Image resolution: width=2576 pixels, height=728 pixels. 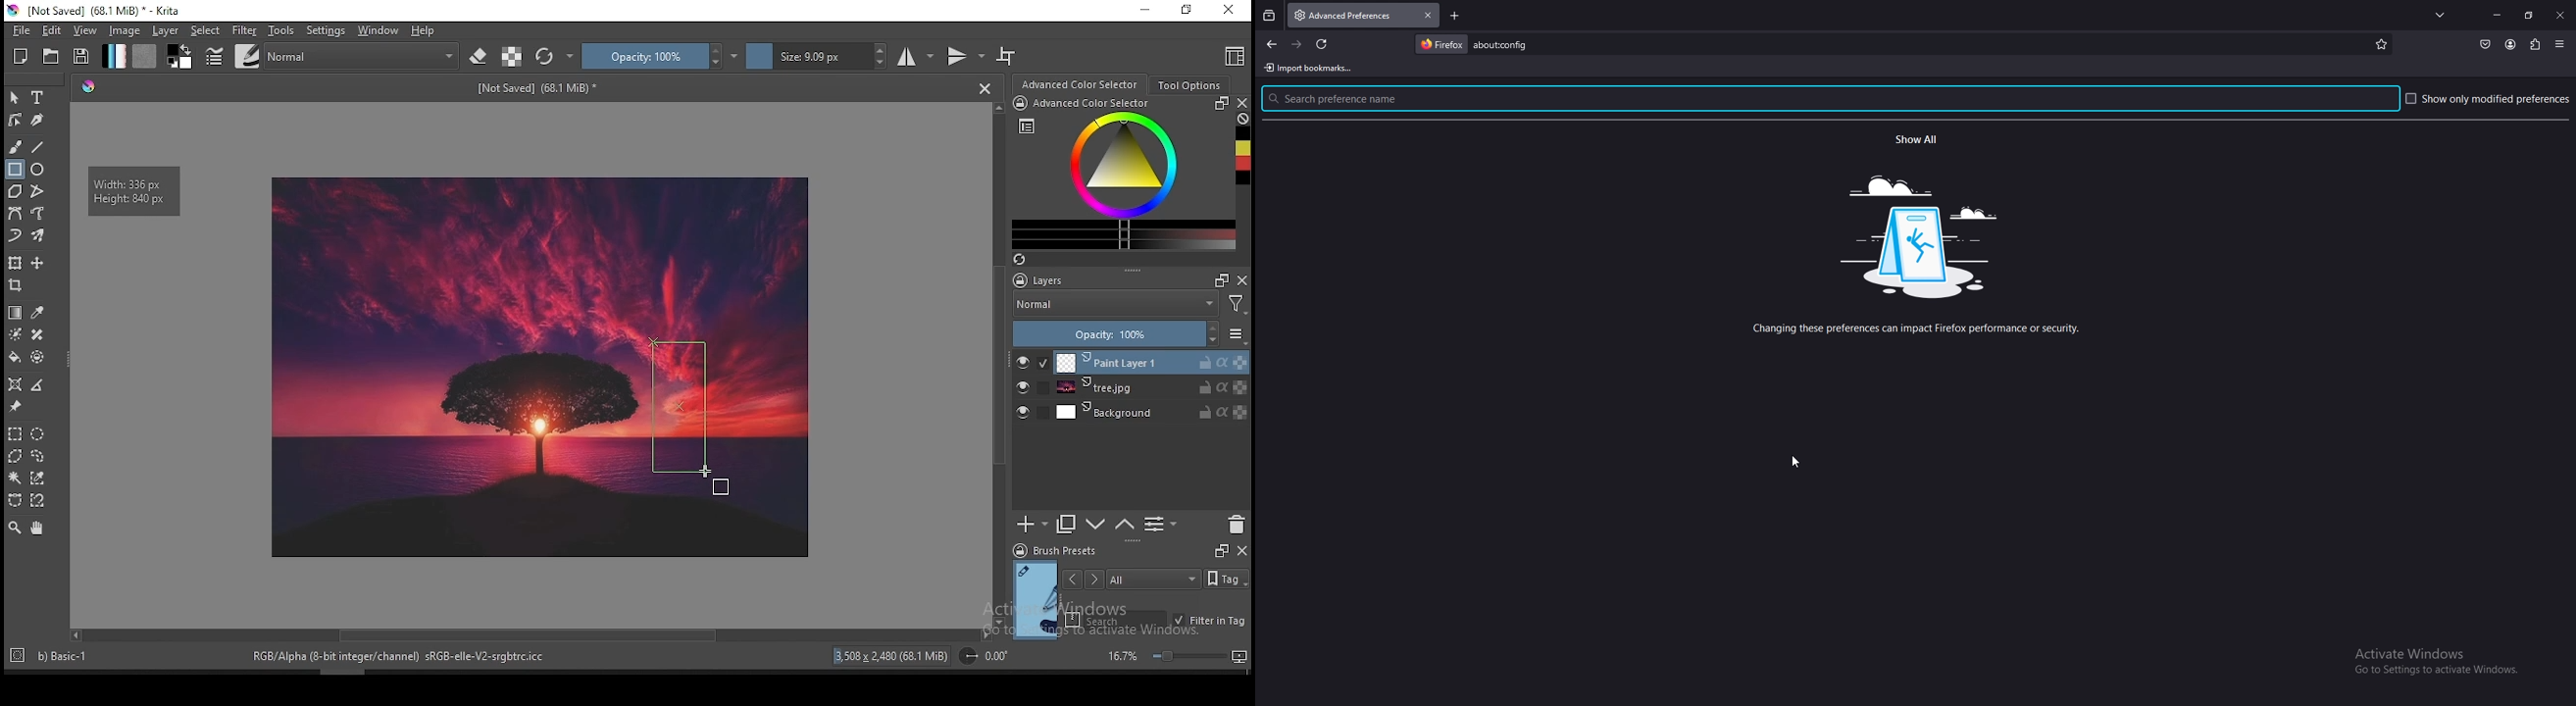 What do you see at coordinates (529, 636) in the screenshot?
I see `Scroll Bar` at bounding box center [529, 636].